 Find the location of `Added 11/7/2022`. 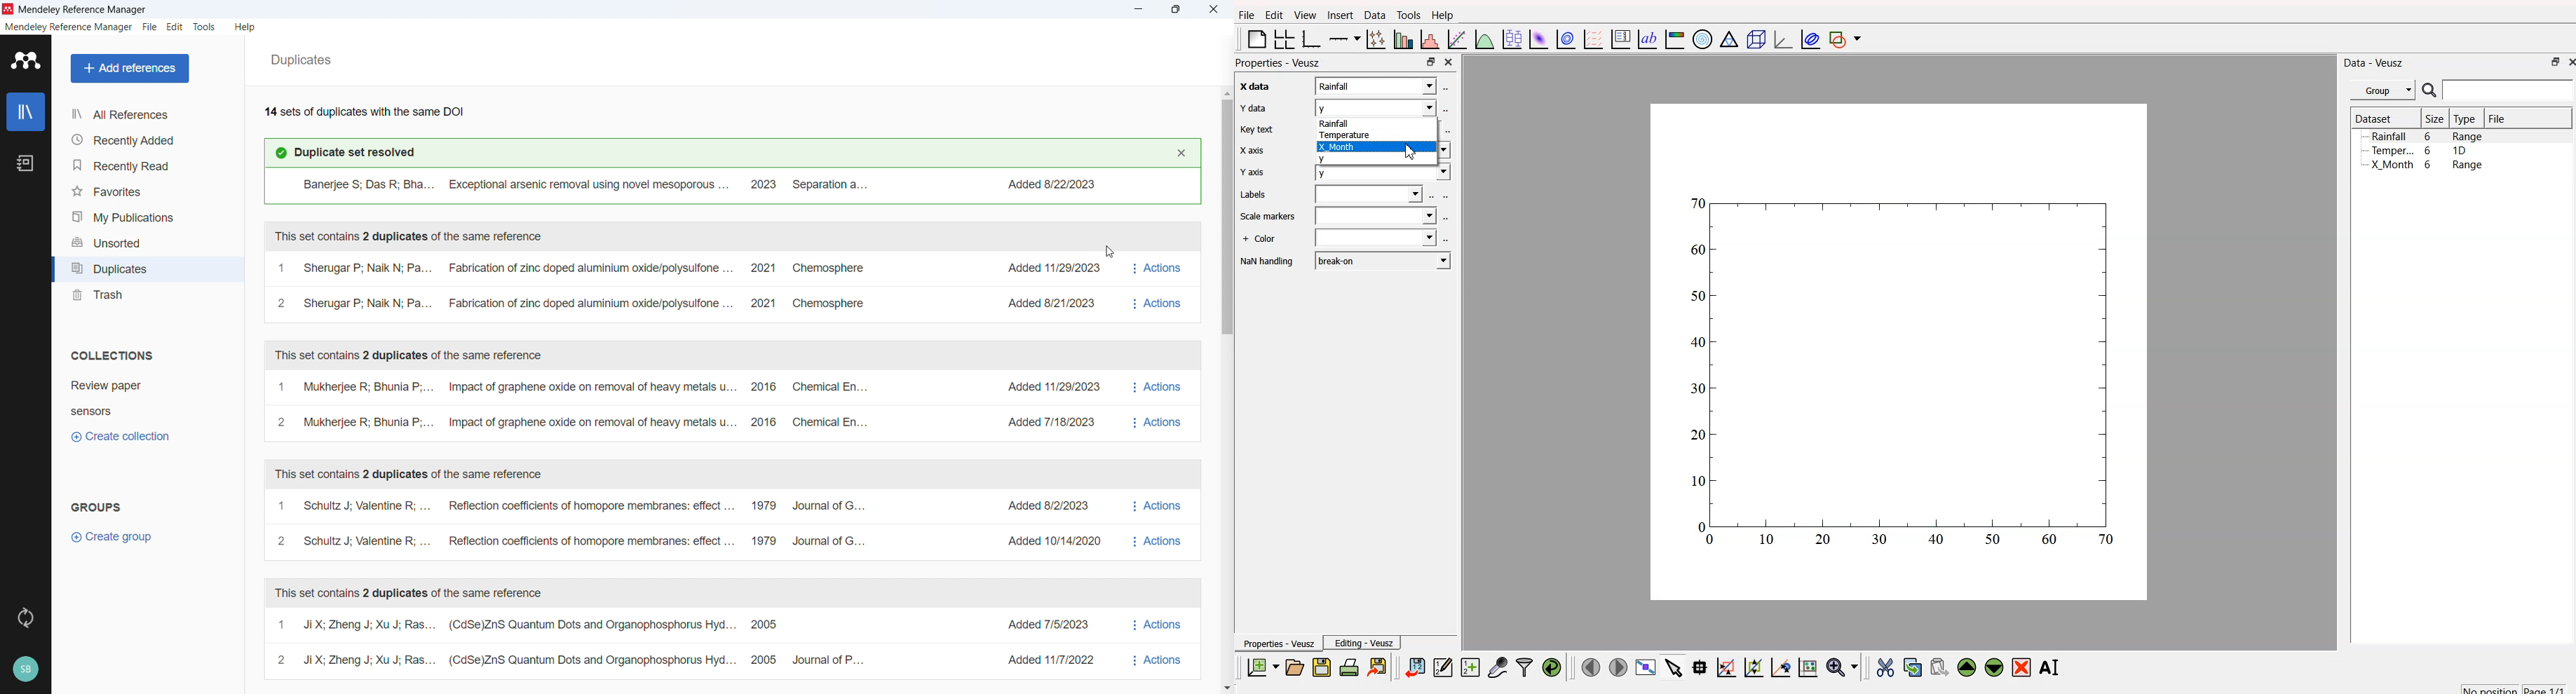

Added 11/7/2022 is located at coordinates (1050, 660).